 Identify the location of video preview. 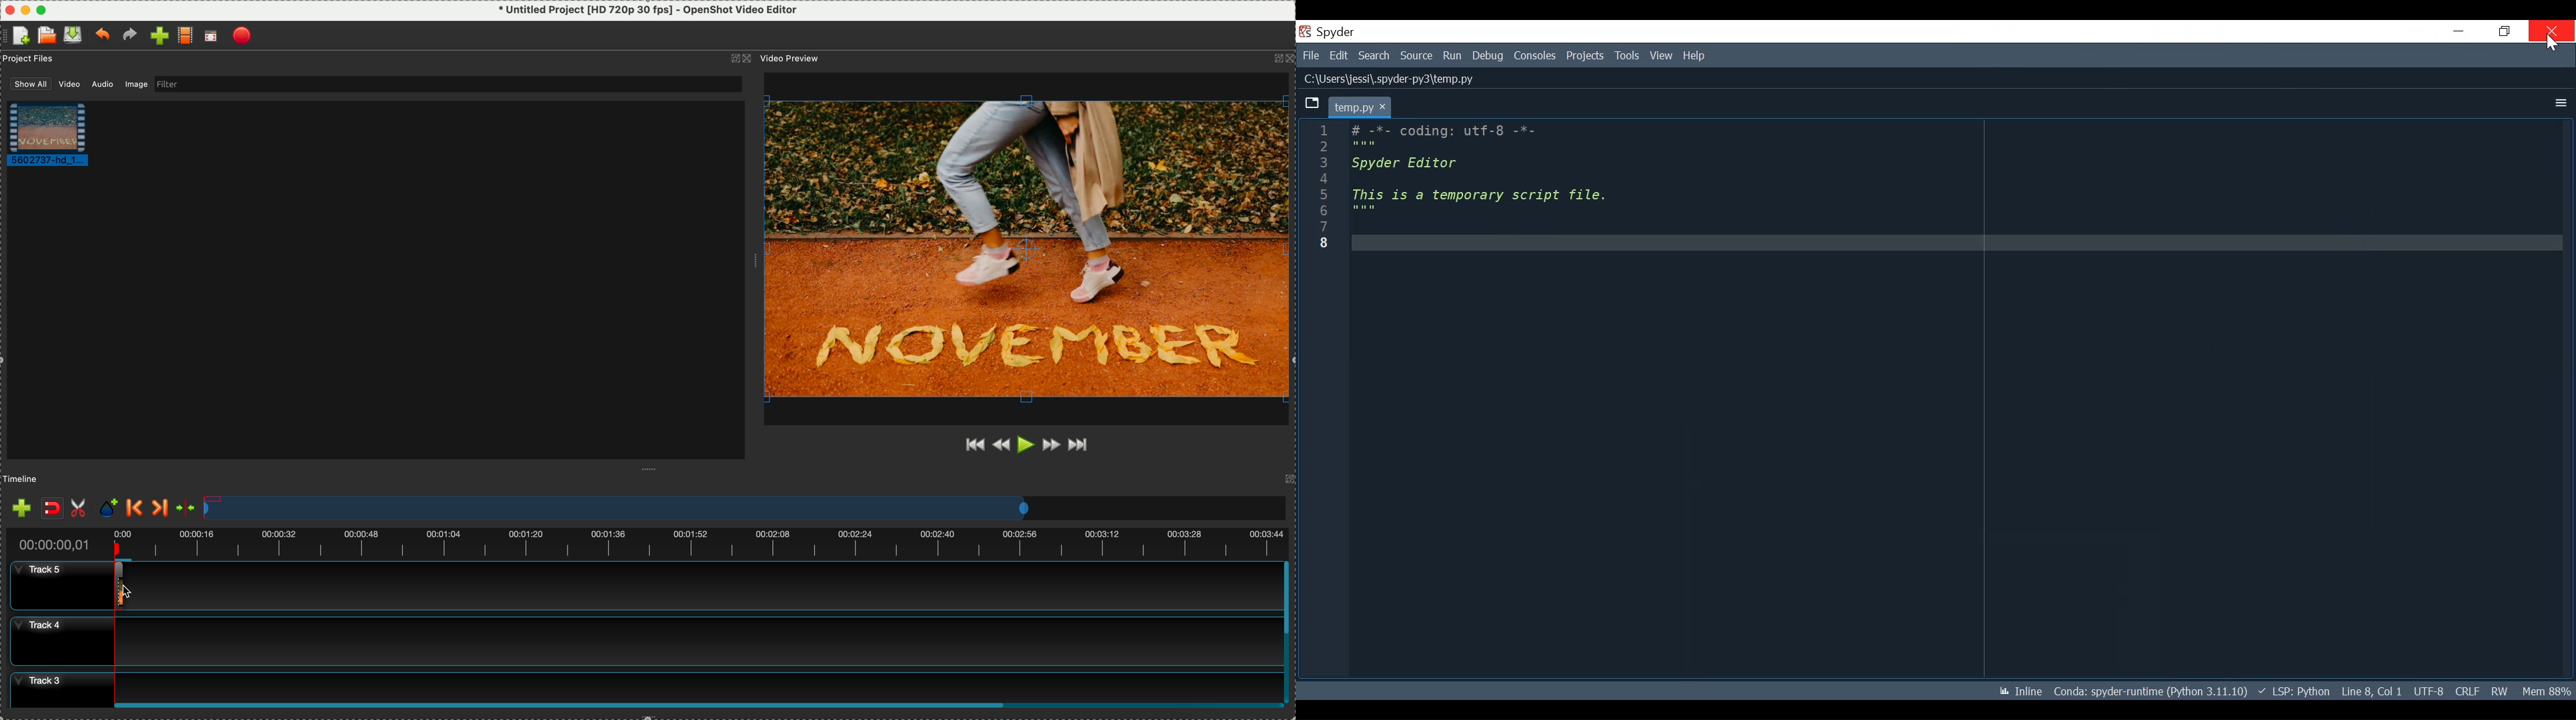
(797, 59).